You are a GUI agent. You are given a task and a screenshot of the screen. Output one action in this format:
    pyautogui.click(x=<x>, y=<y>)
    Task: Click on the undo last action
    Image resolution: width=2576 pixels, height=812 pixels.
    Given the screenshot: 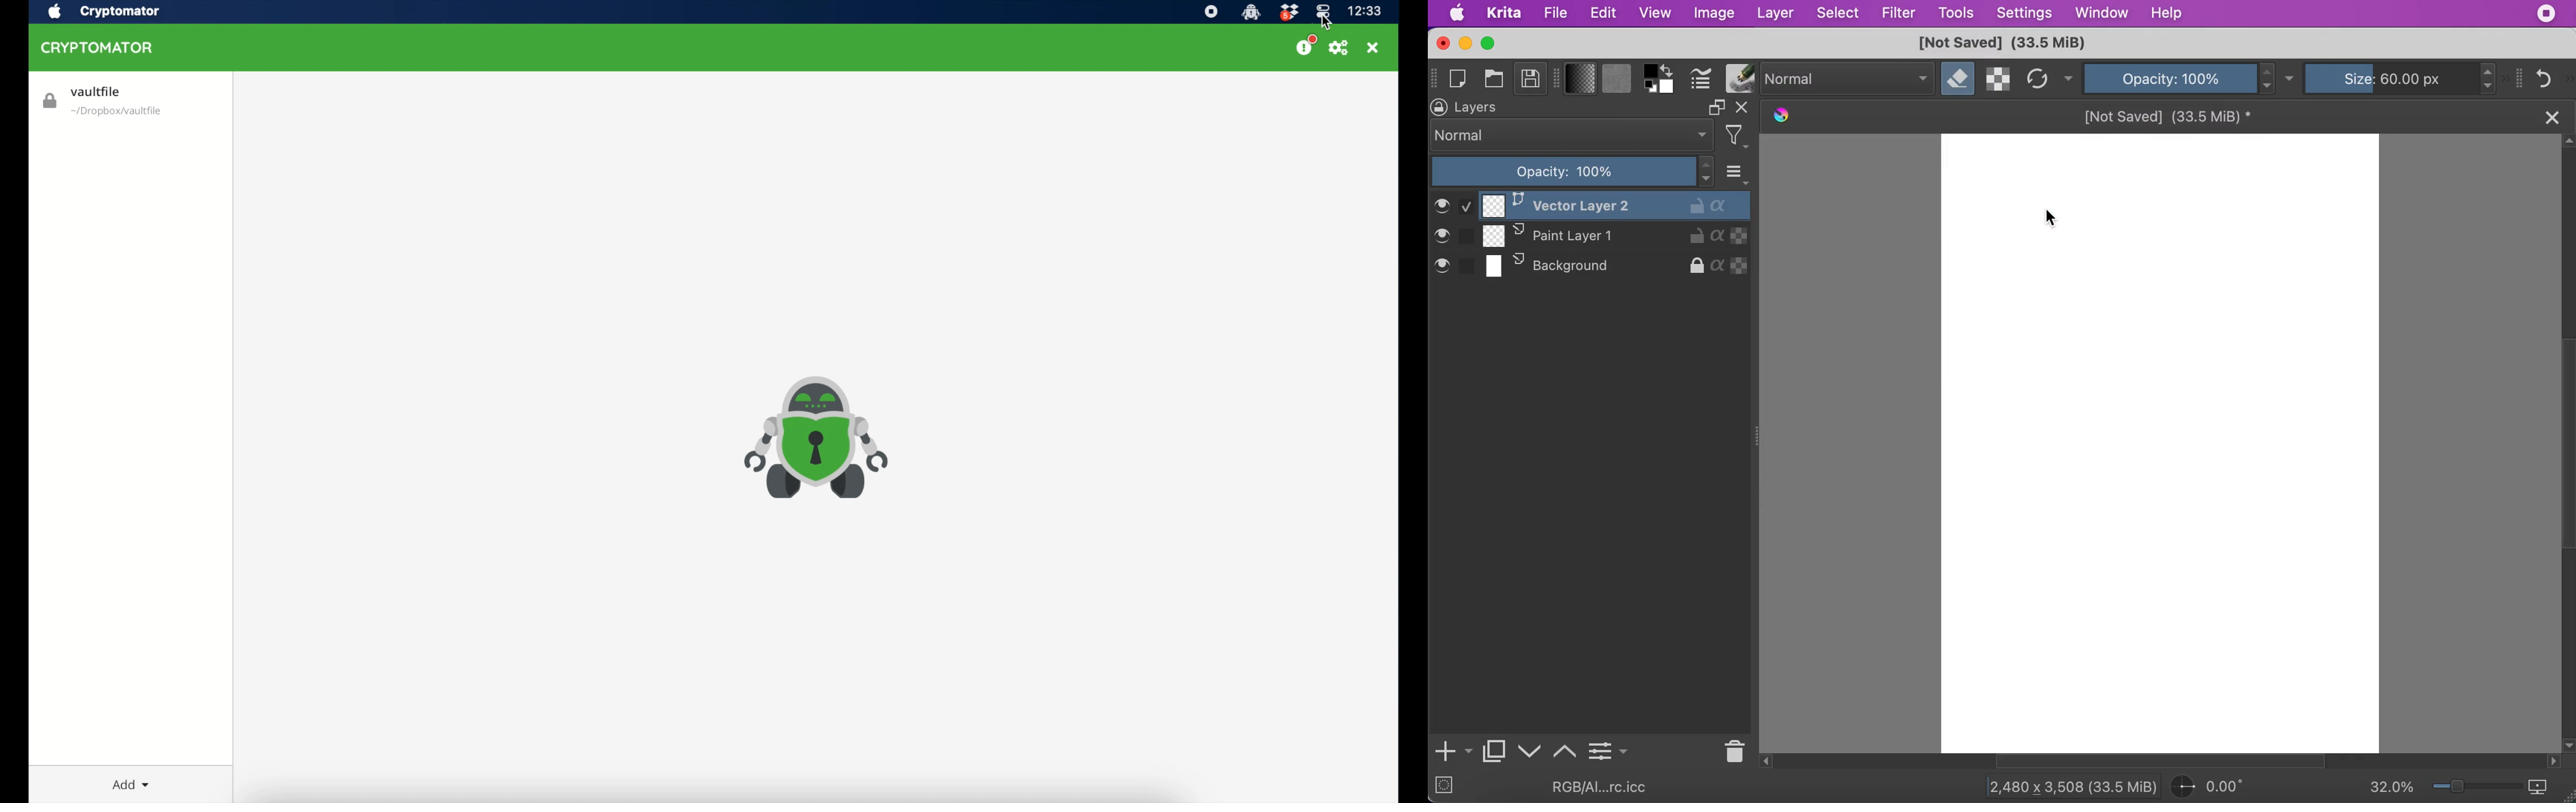 What is the action you would take?
    pyautogui.click(x=2546, y=77)
    